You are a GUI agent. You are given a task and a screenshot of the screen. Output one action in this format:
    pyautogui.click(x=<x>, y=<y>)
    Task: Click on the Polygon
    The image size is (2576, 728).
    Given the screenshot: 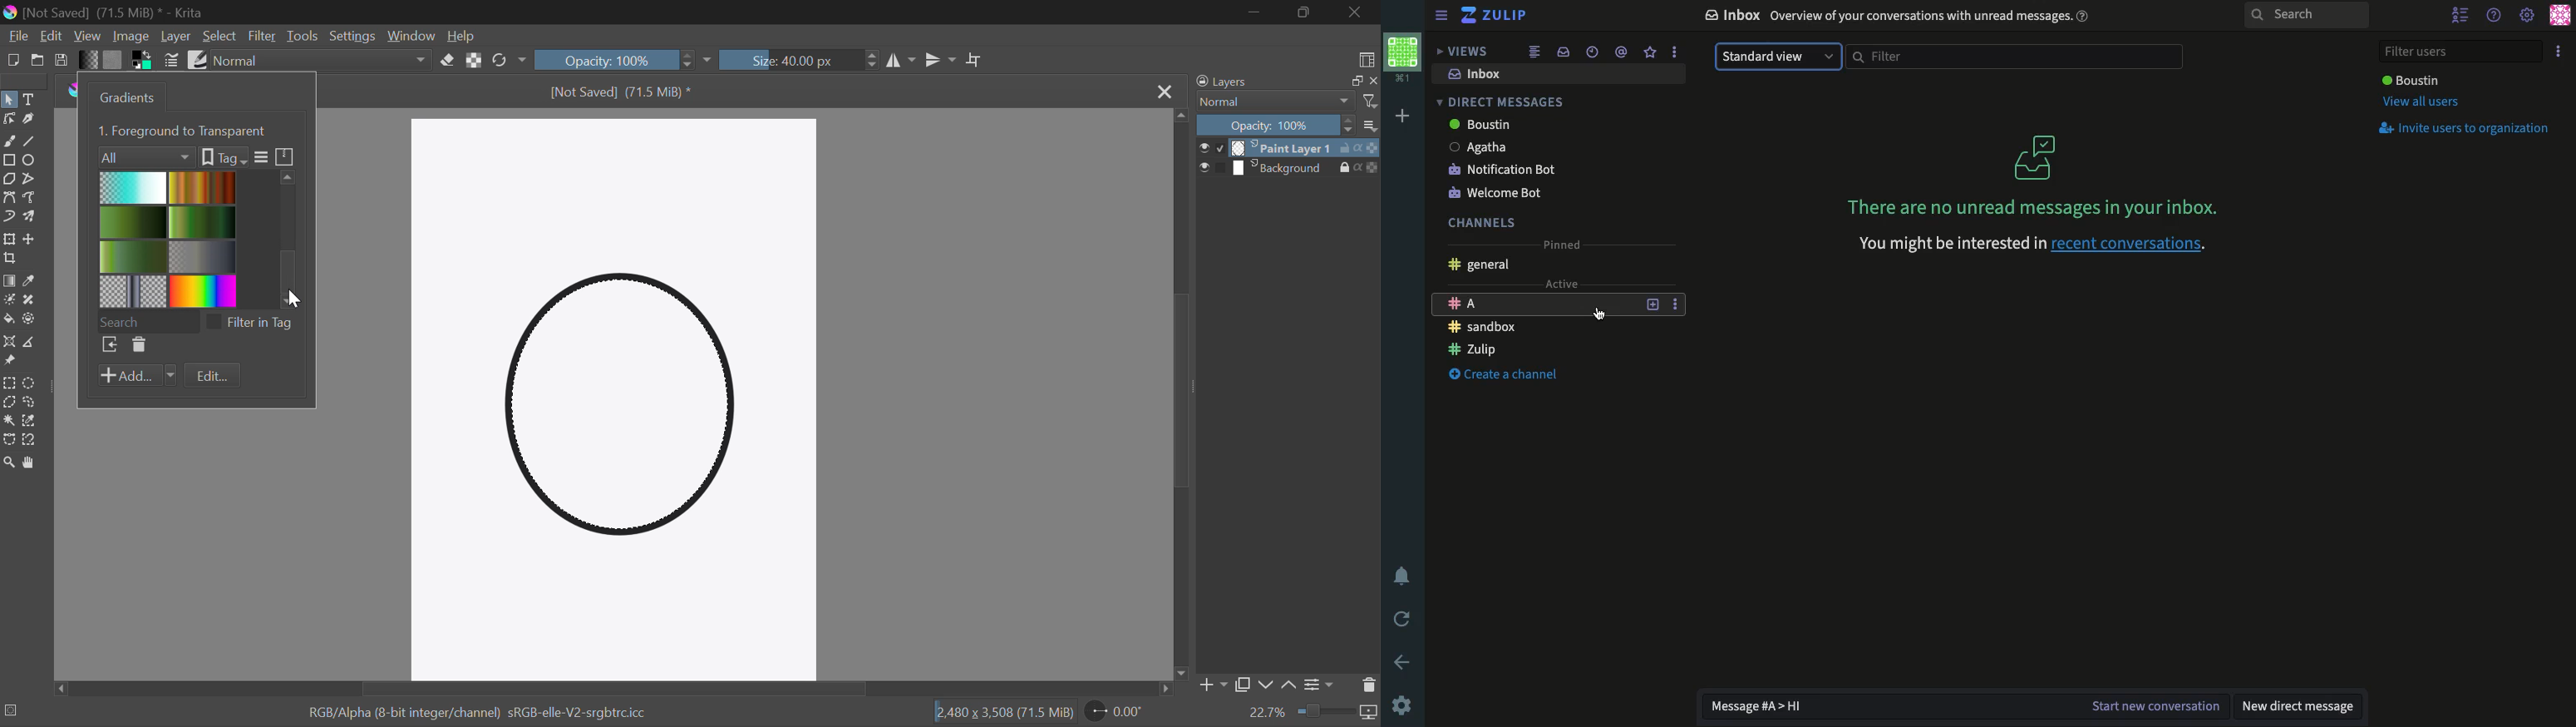 What is the action you would take?
    pyautogui.click(x=10, y=180)
    